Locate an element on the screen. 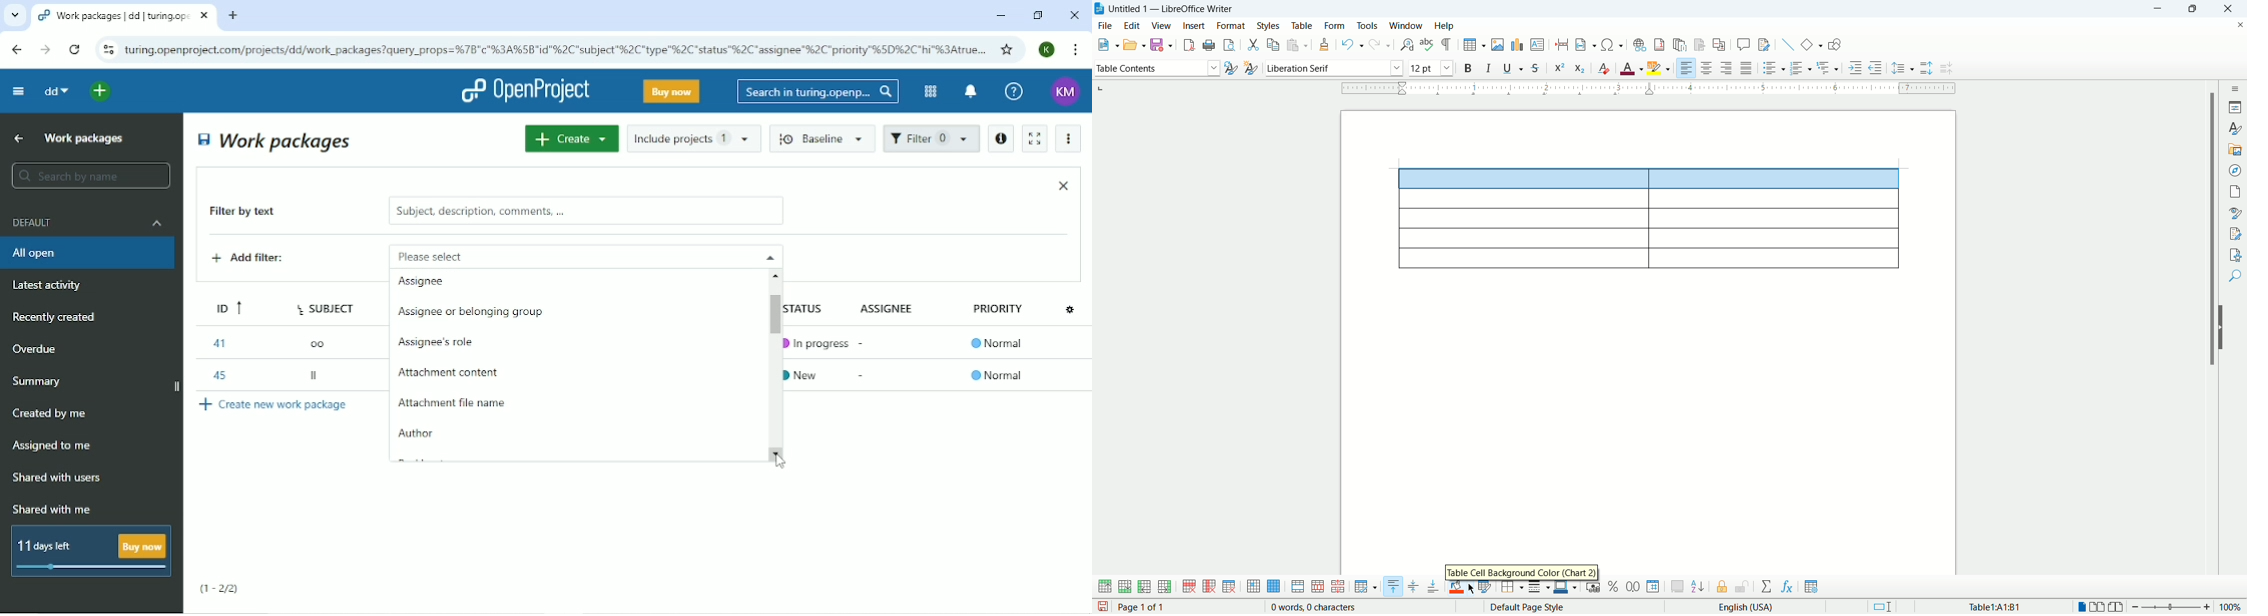 The height and width of the screenshot is (616, 2268). select table is located at coordinates (1274, 587).